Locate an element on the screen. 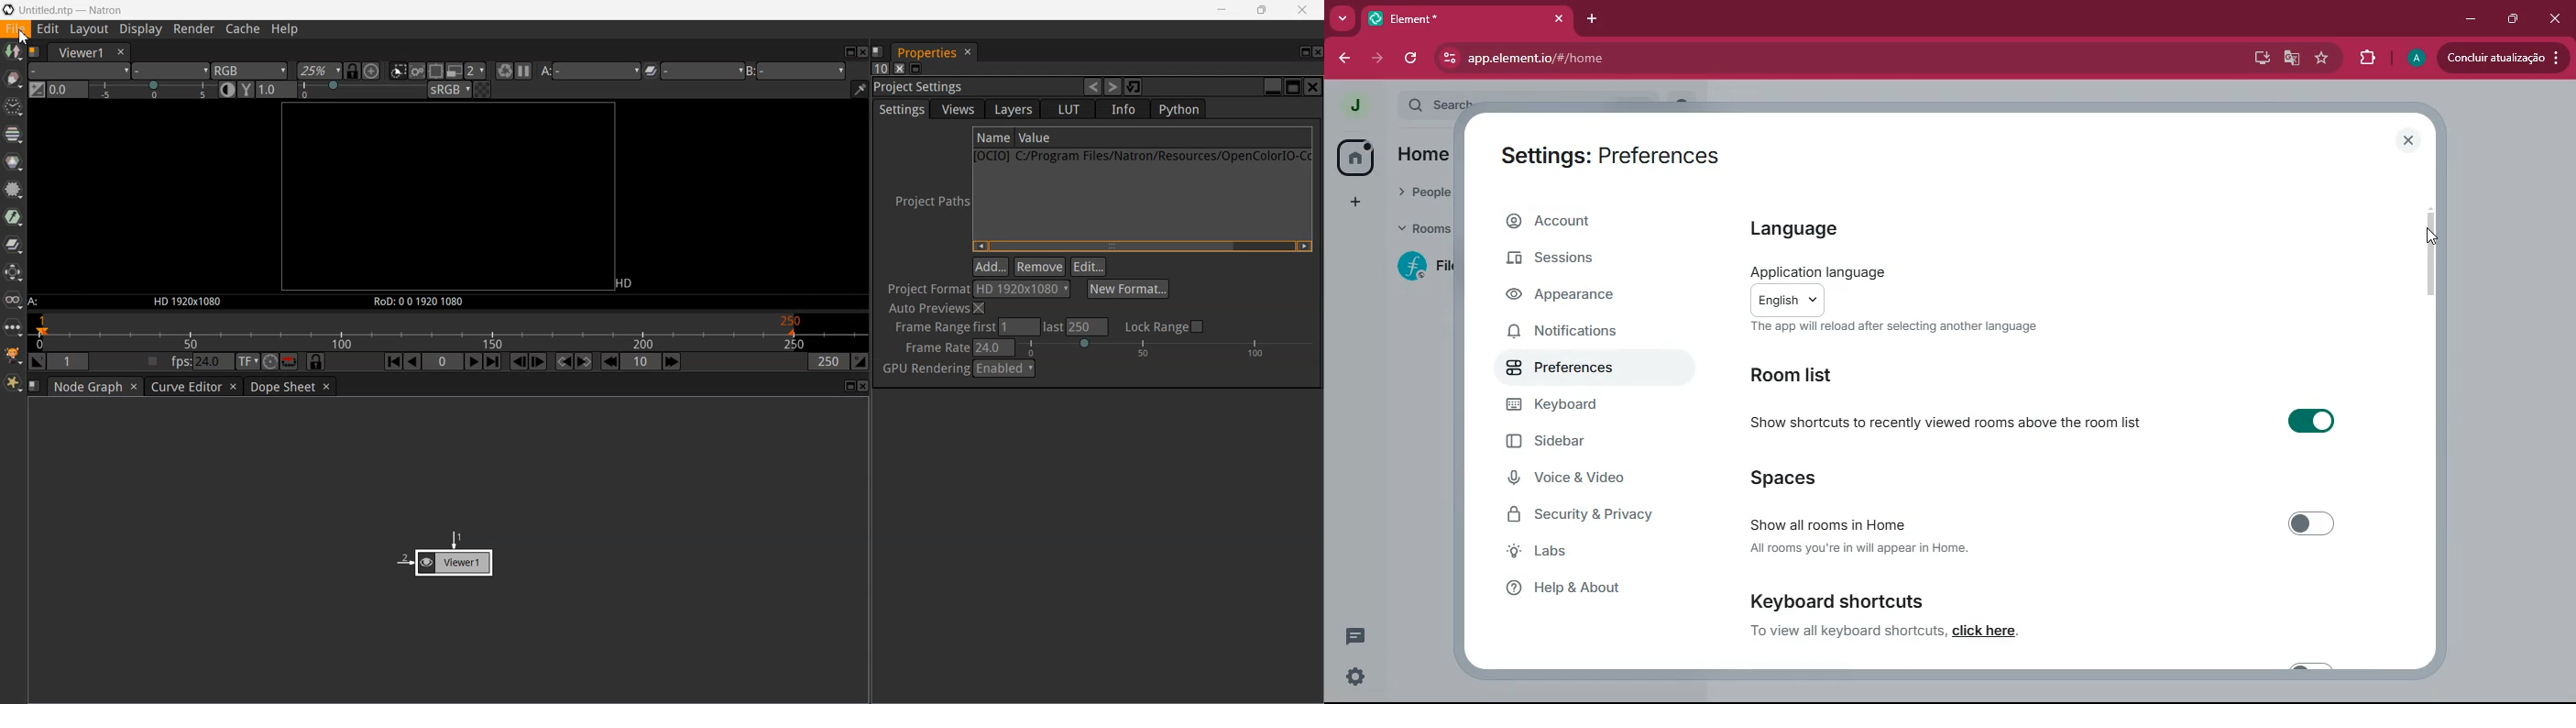 Image resolution: width=2576 pixels, height=728 pixels. Close curve editor is located at coordinates (234, 387).